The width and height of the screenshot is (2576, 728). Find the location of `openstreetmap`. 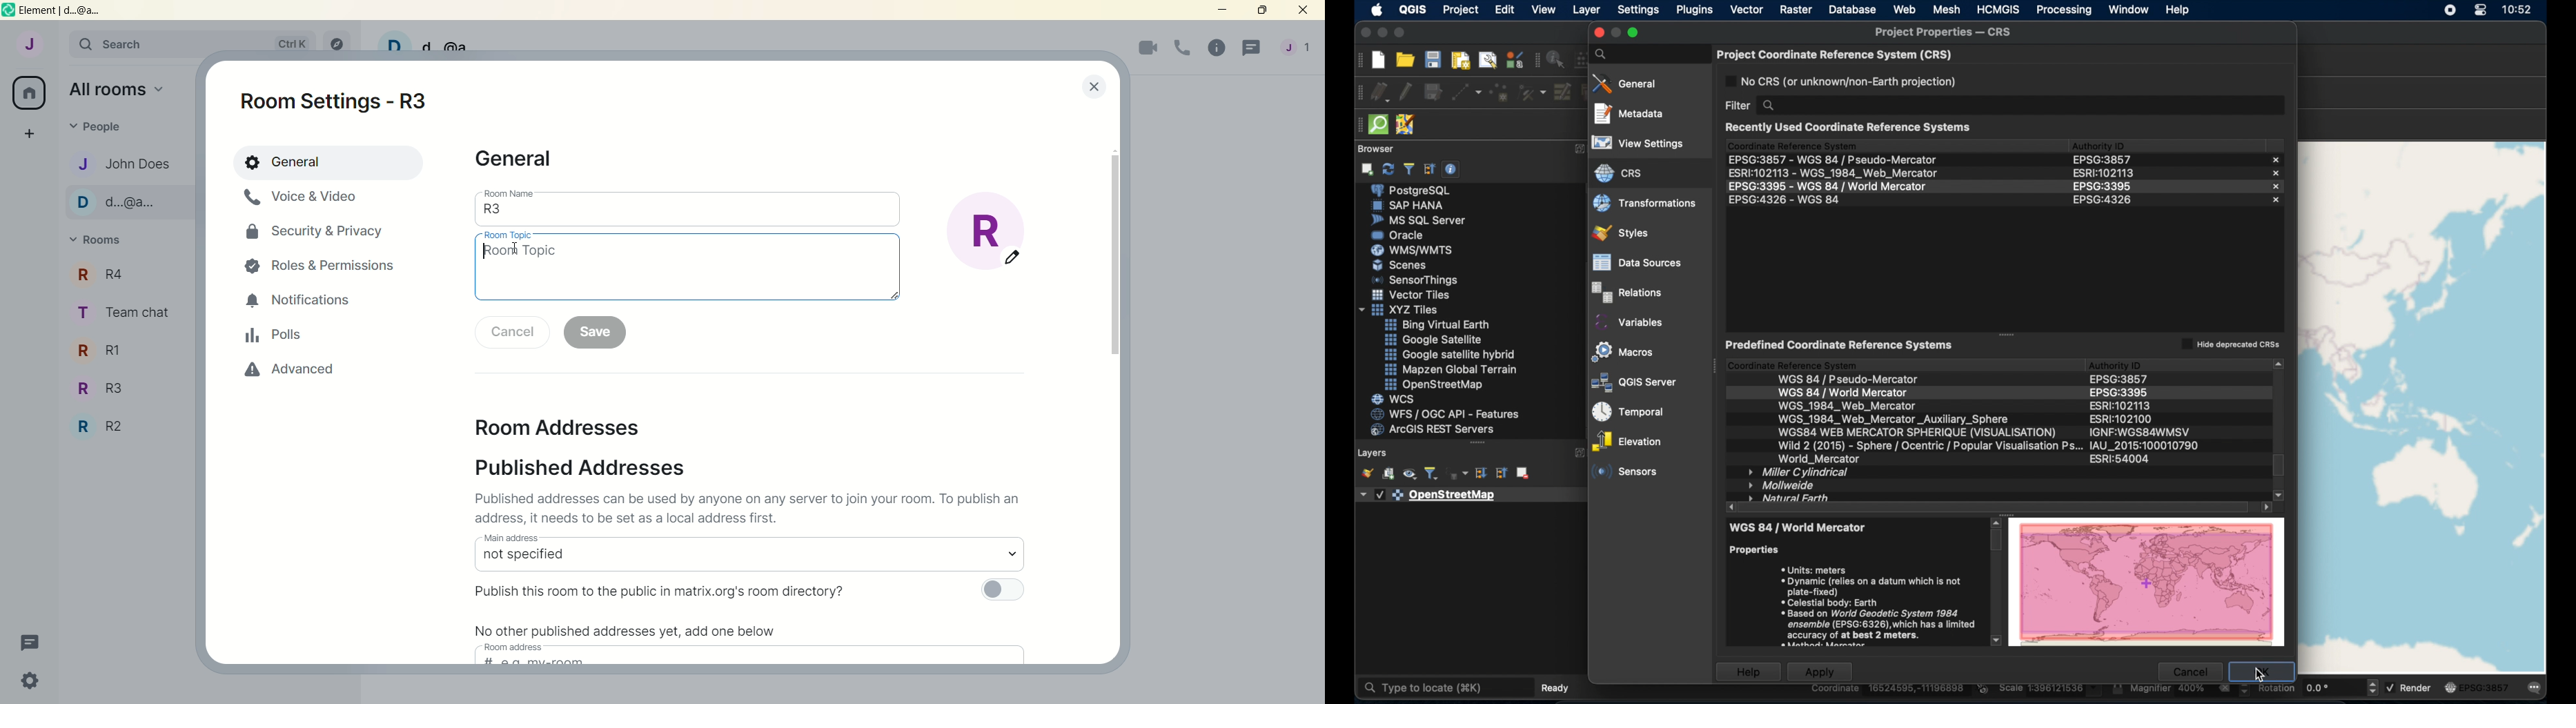

openstreetmap is located at coordinates (1439, 385).